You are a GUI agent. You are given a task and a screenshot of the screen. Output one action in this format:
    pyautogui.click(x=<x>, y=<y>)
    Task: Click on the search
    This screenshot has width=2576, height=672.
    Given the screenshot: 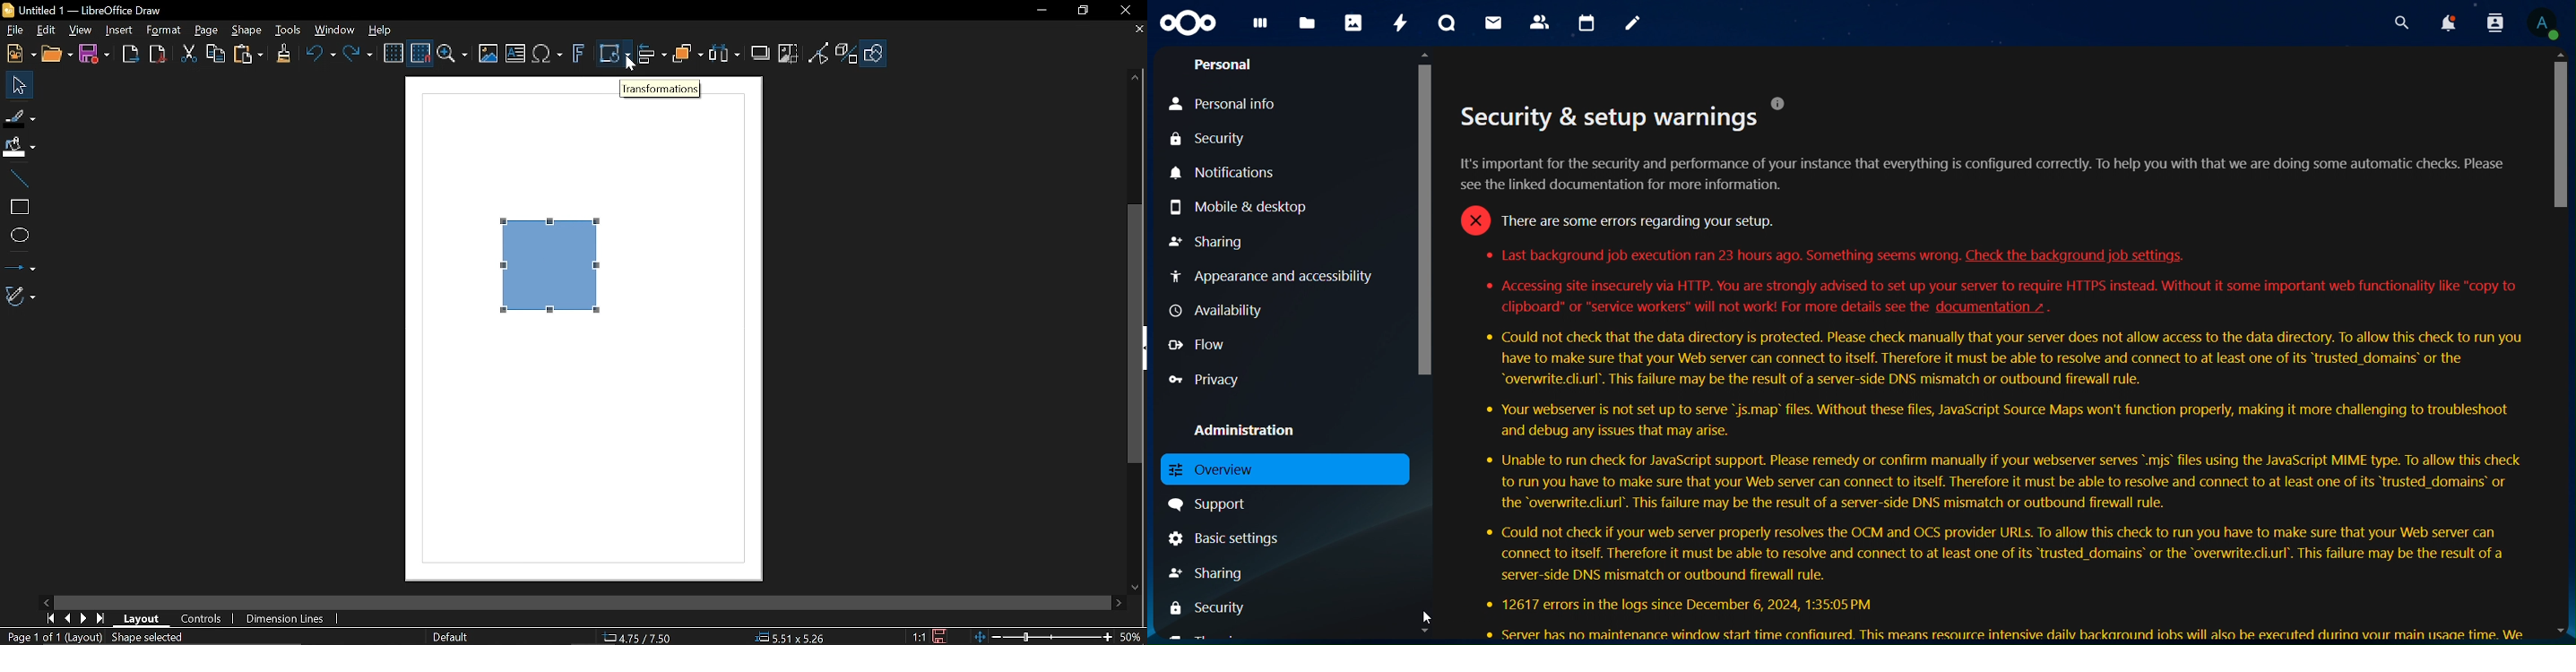 What is the action you would take?
    pyautogui.click(x=2401, y=19)
    